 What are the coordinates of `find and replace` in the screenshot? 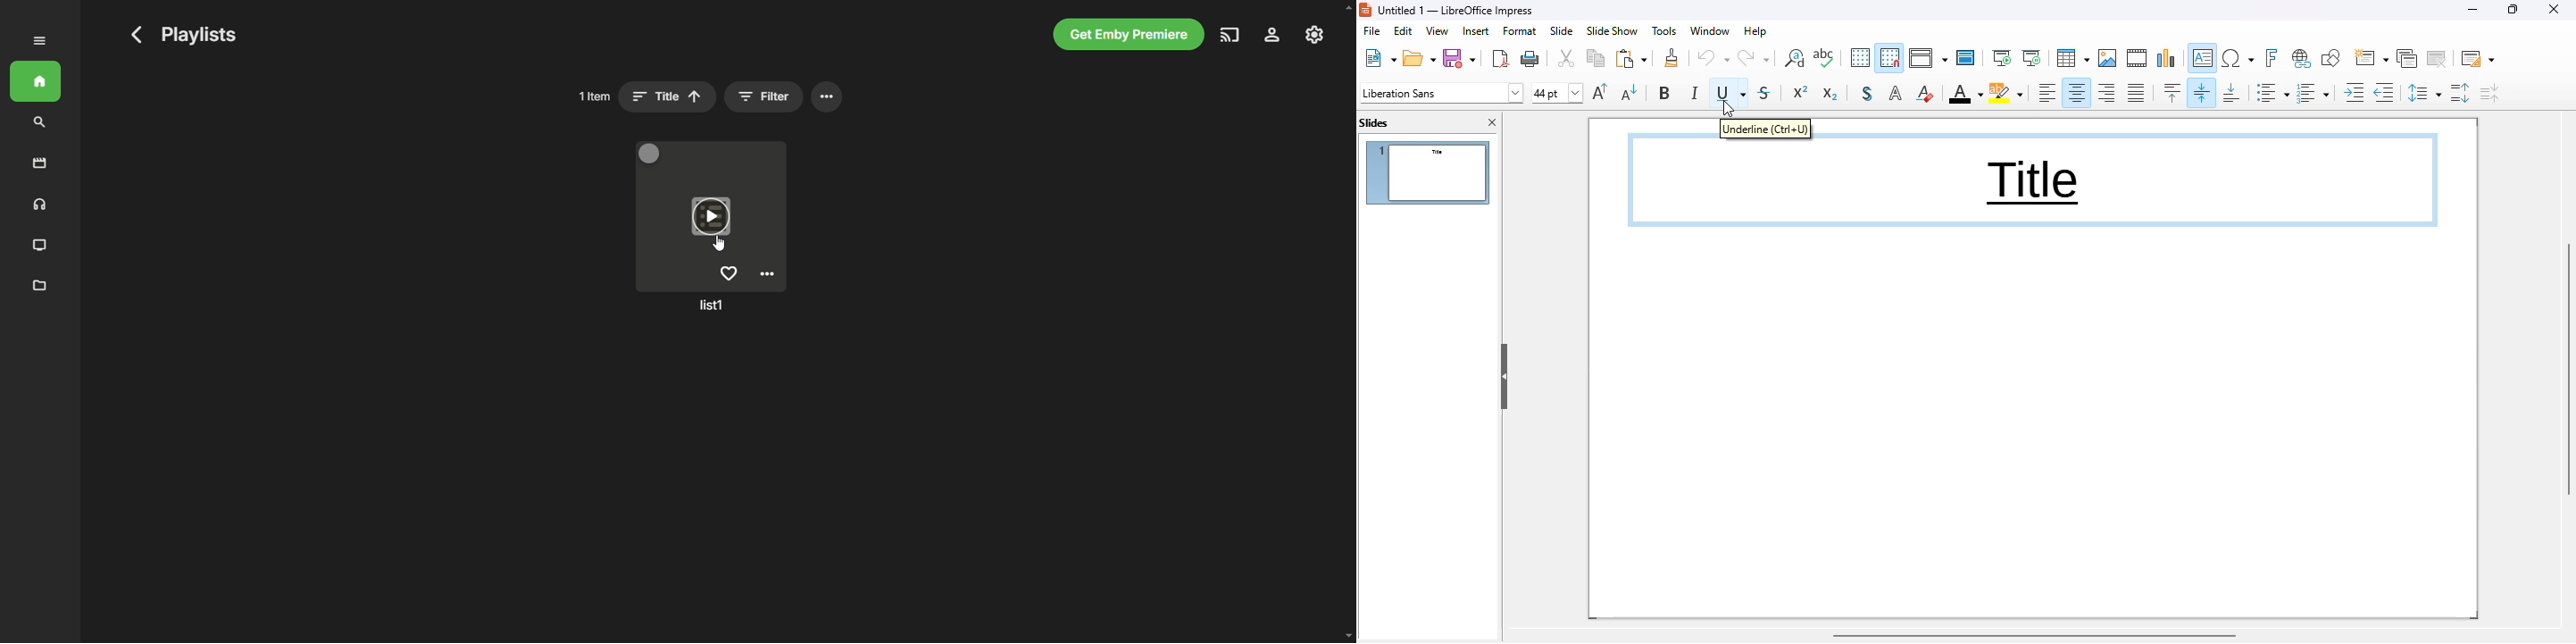 It's located at (1795, 58).